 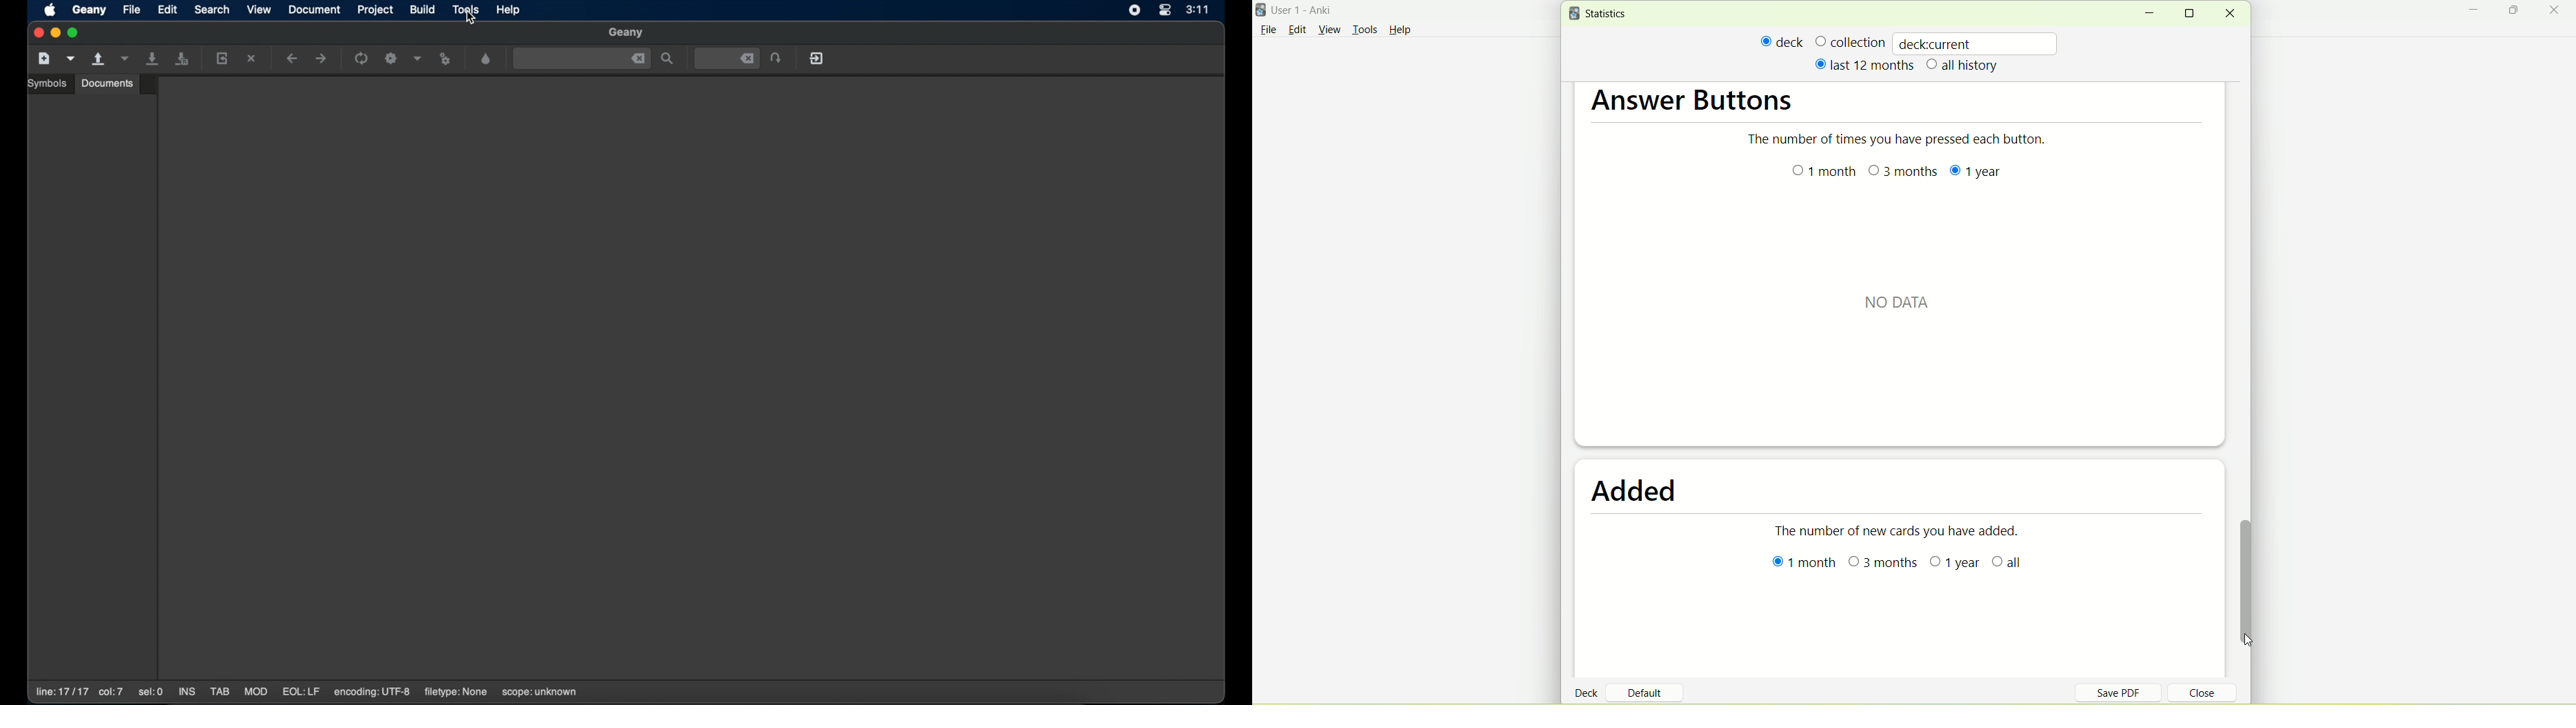 What do you see at coordinates (1199, 9) in the screenshot?
I see `3:11` at bounding box center [1199, 9].